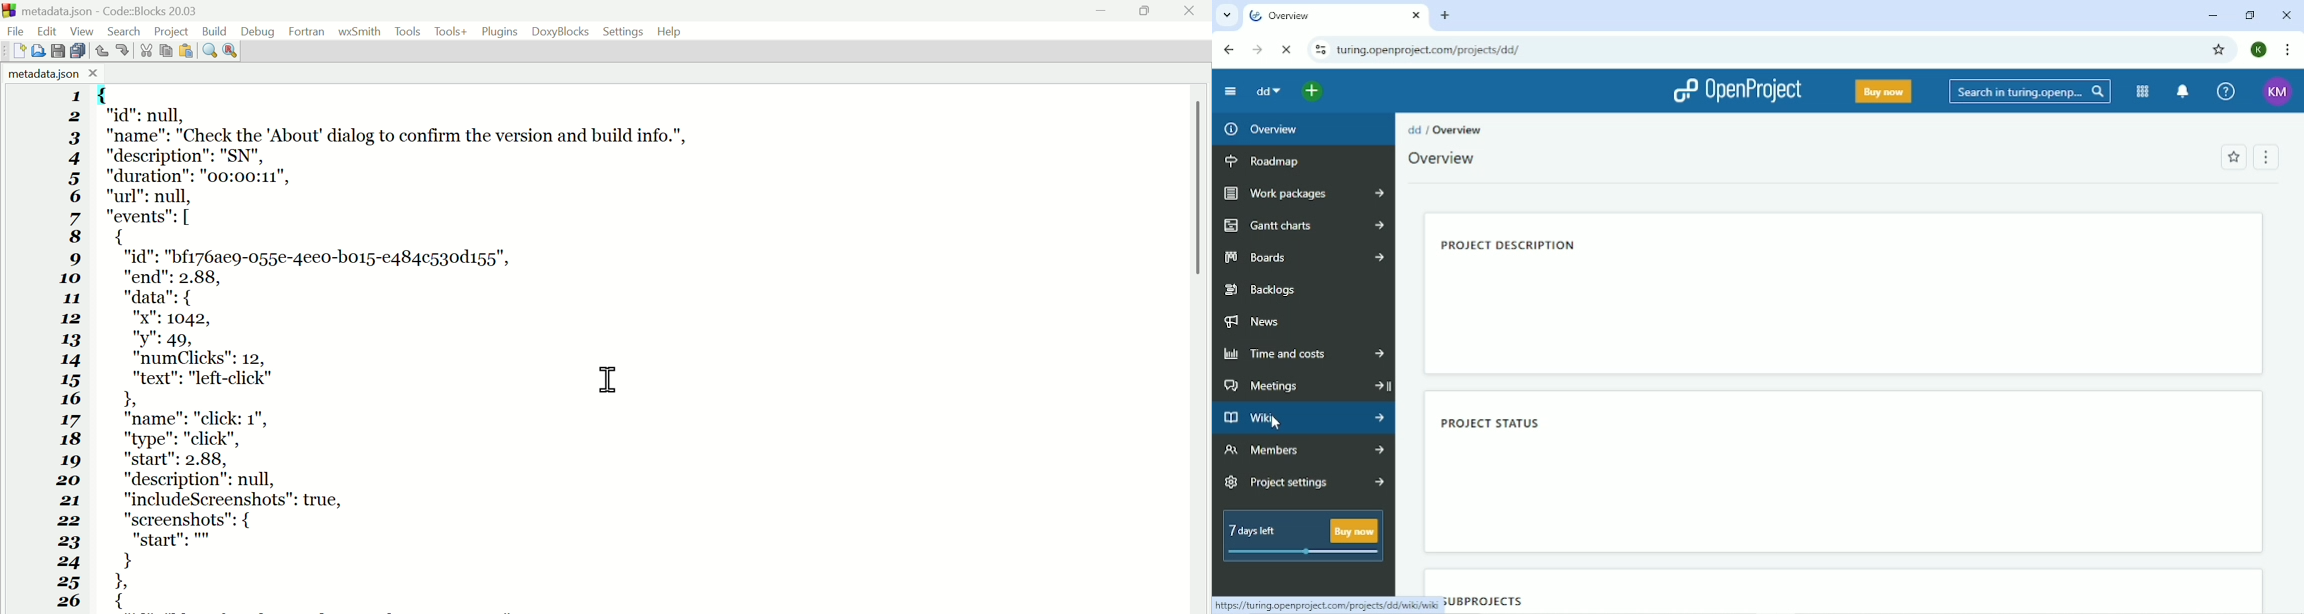 The image size is (2324, 616). I want to click on File, so click(19, 30).